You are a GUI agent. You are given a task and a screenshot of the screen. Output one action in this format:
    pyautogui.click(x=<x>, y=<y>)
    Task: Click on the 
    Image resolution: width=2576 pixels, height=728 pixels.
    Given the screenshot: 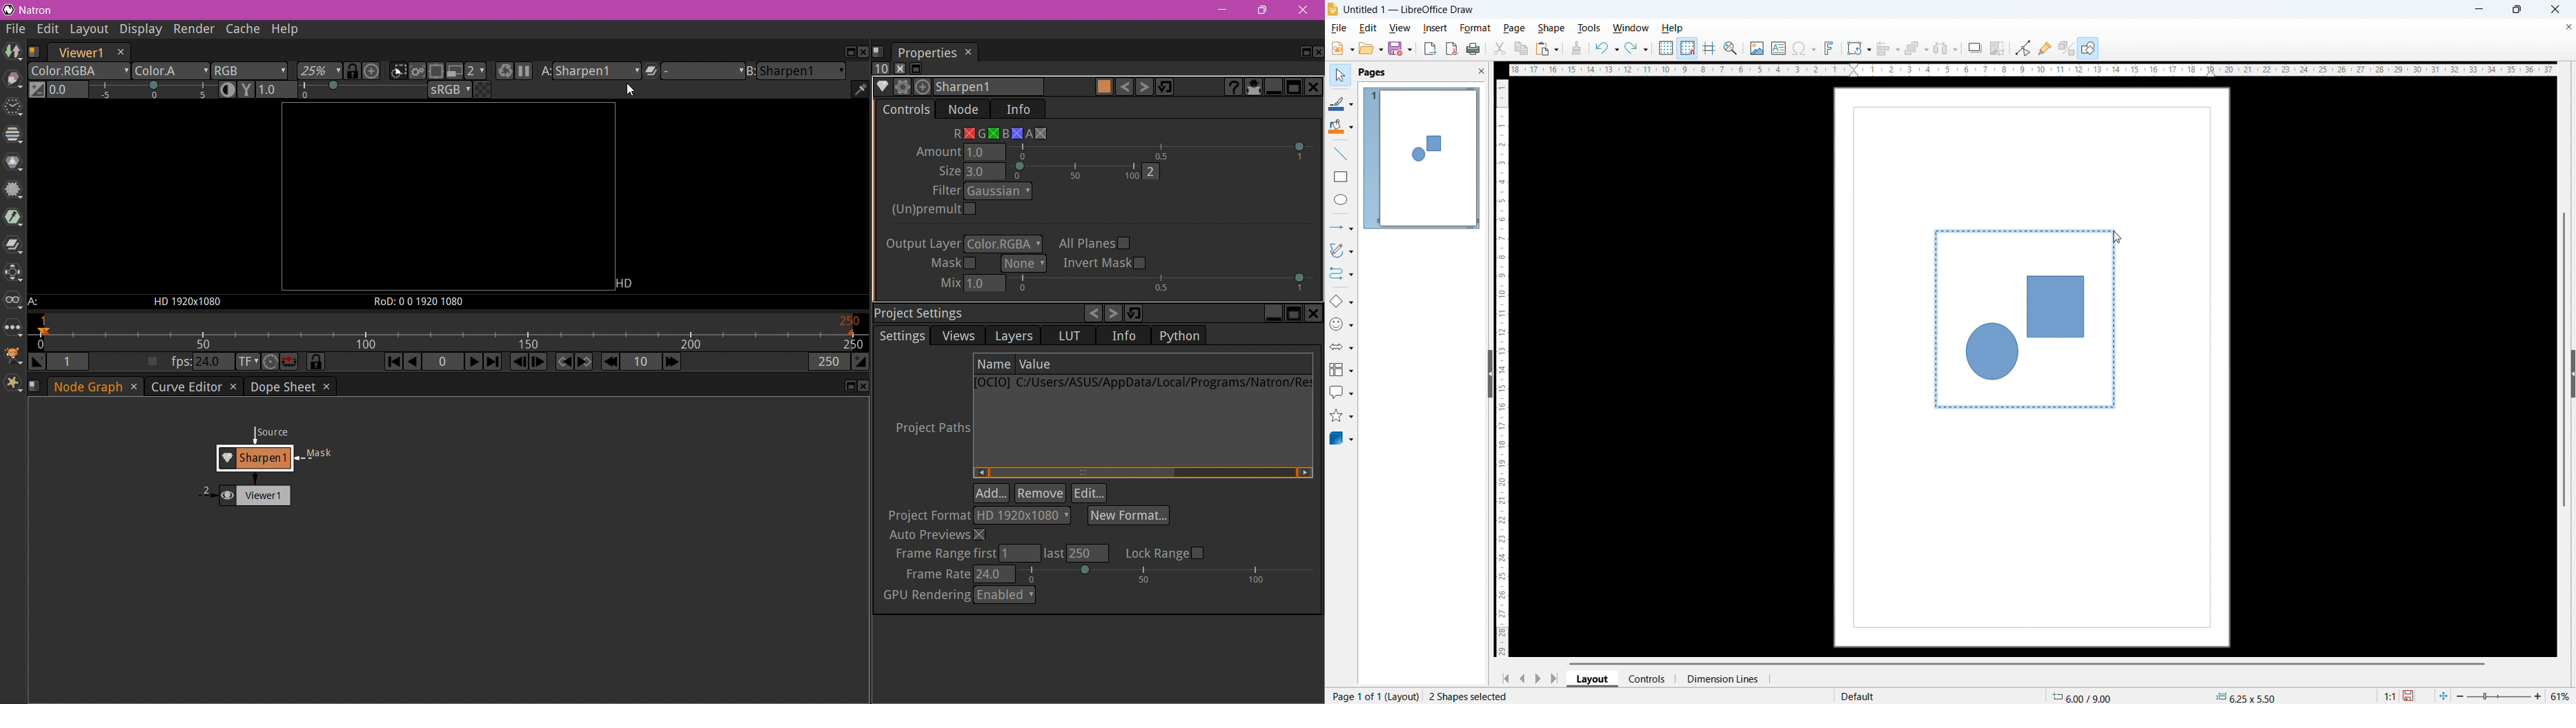 What is the action you would take?
    pyautogui.click(x=2024, y=49)
    